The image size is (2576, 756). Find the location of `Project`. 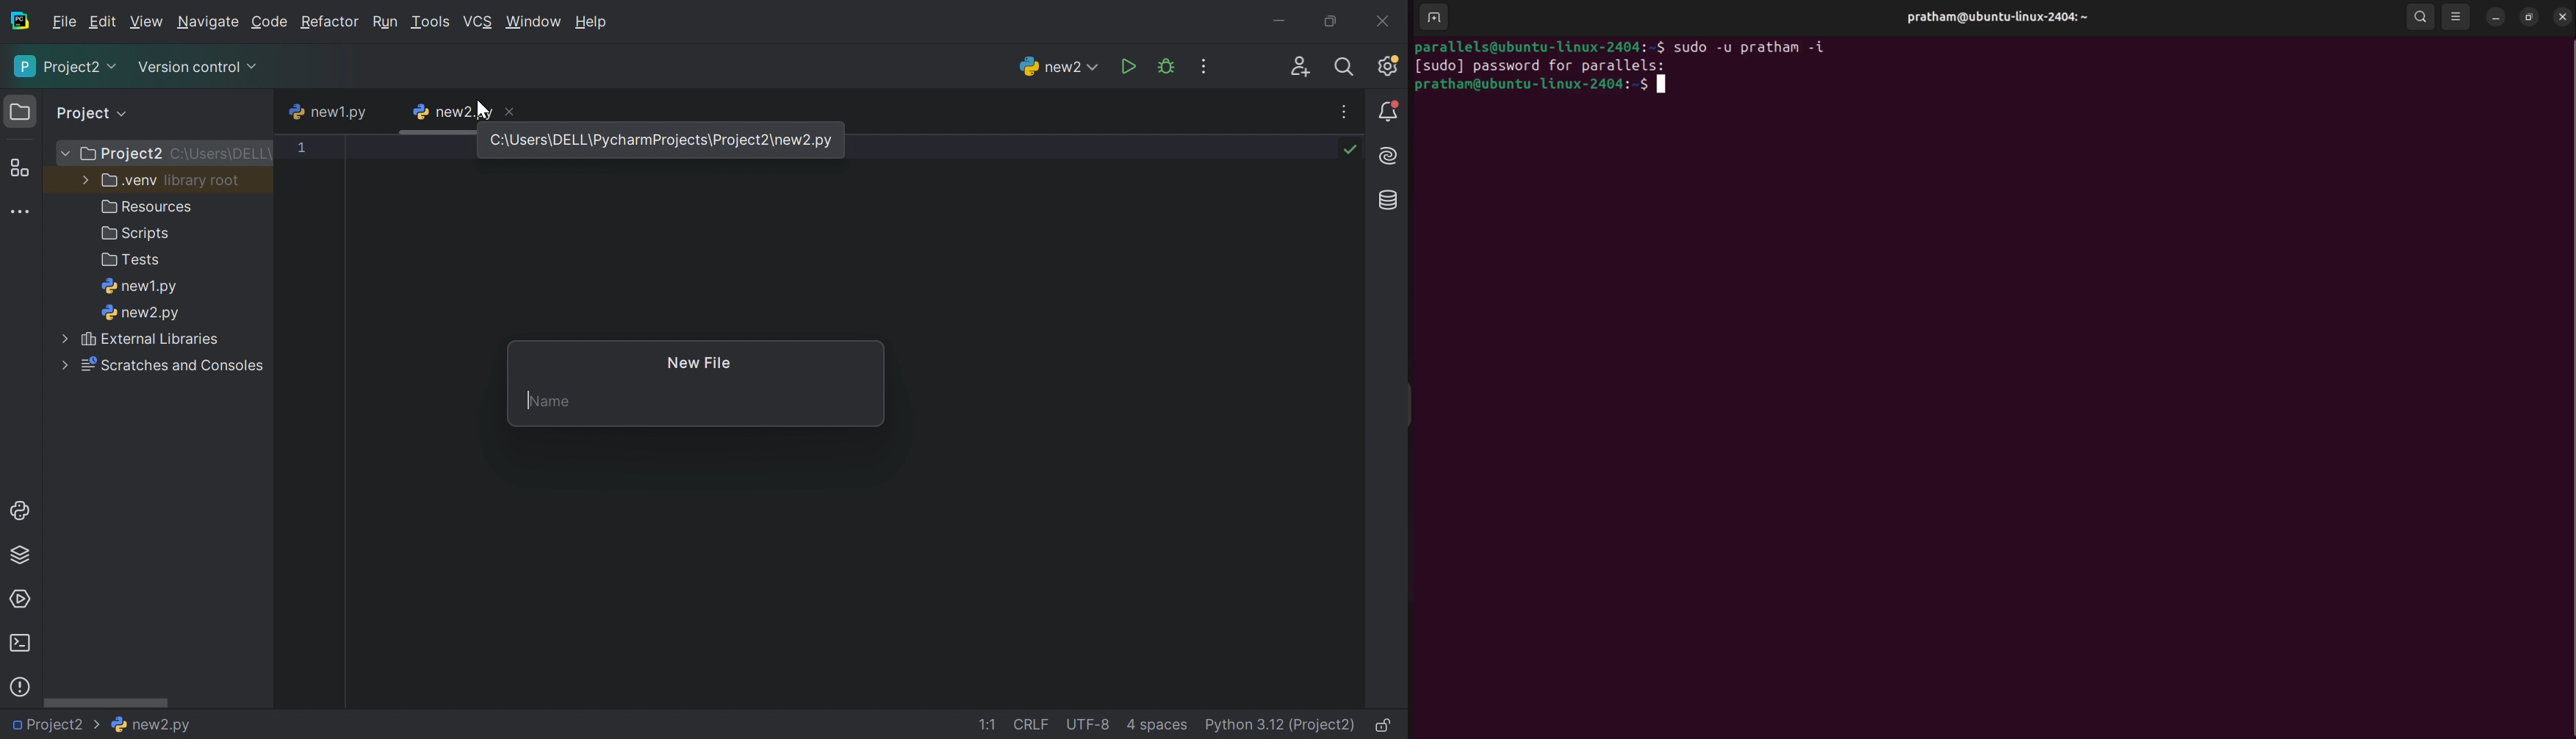

Project is located at coordinates (84, 112).